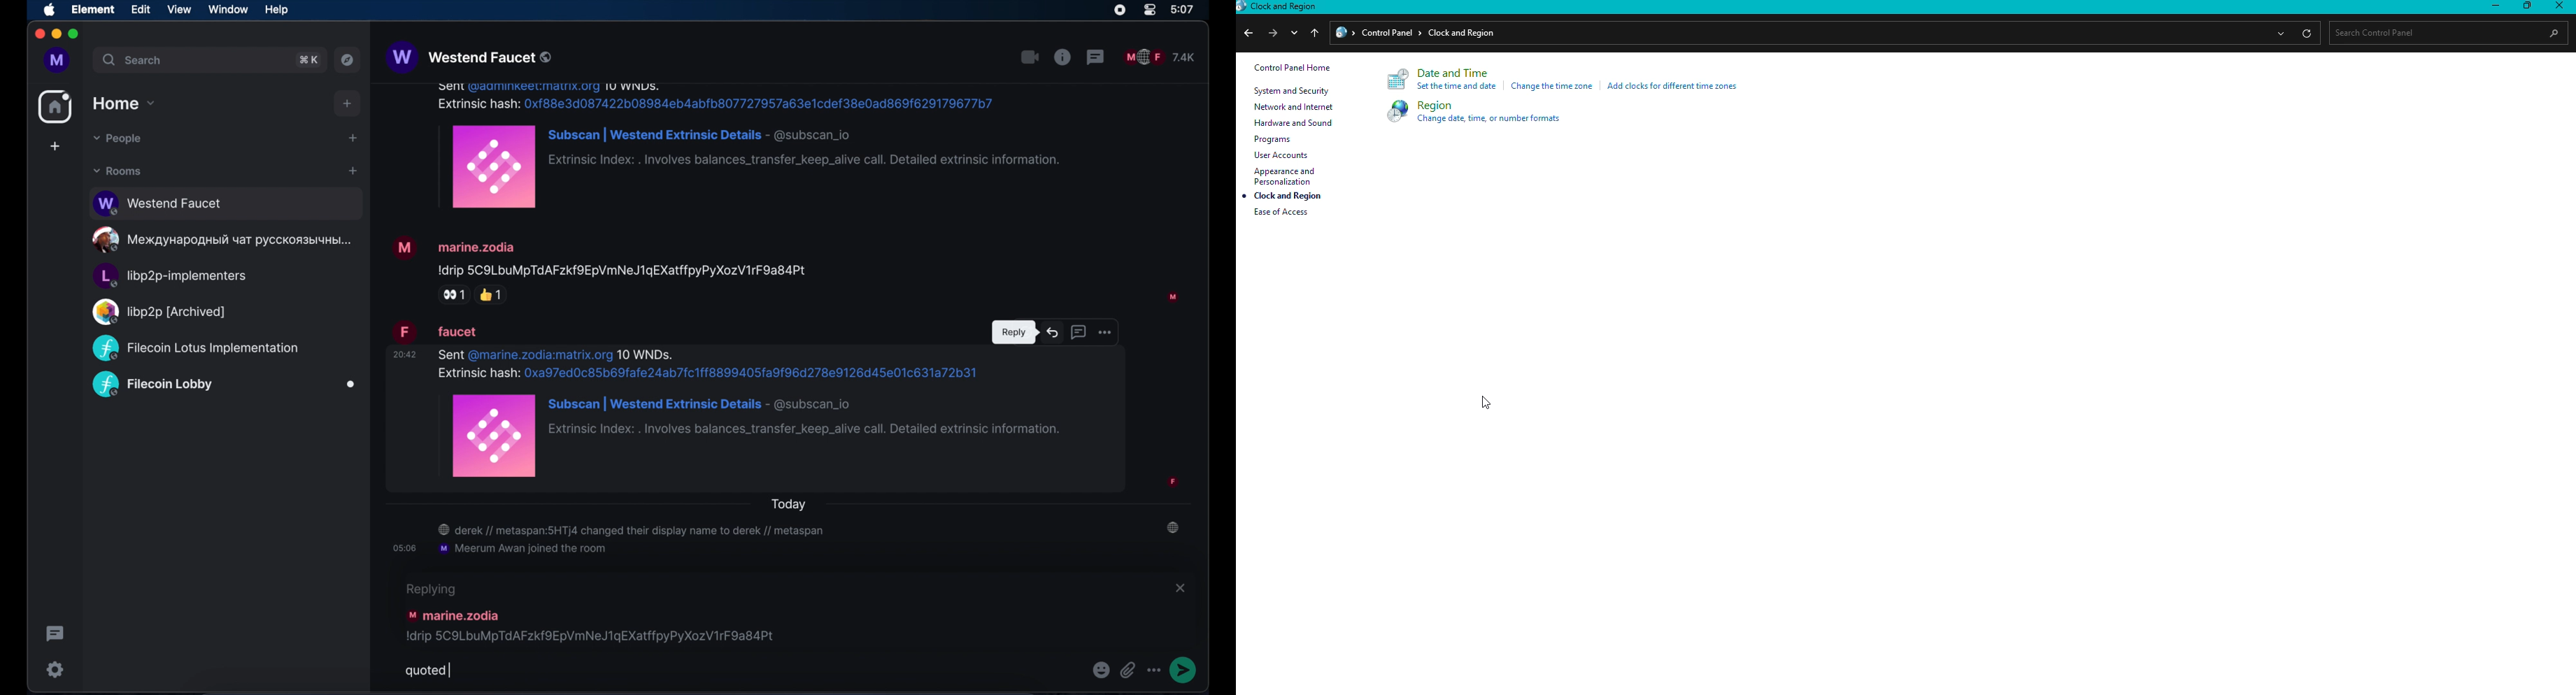  I want to click on Appearance, so click(1289, 176).